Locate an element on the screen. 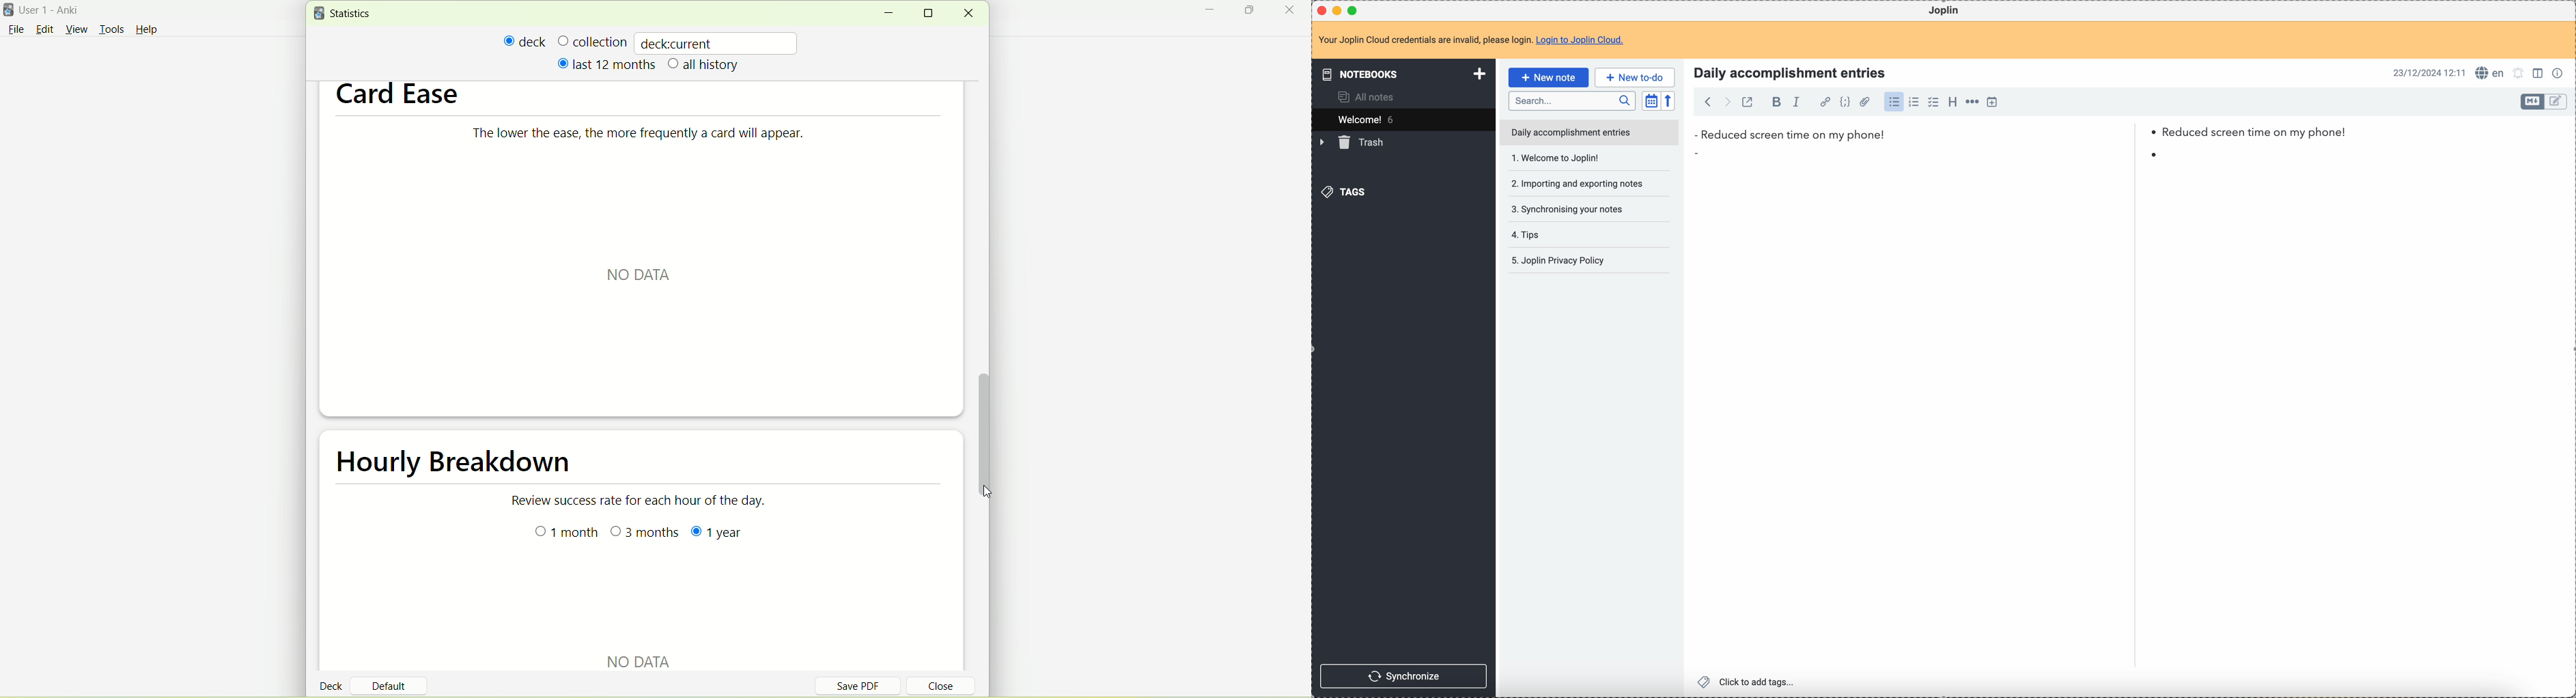 The image size is (2576, 700). default is located at coordinates (394, 681).